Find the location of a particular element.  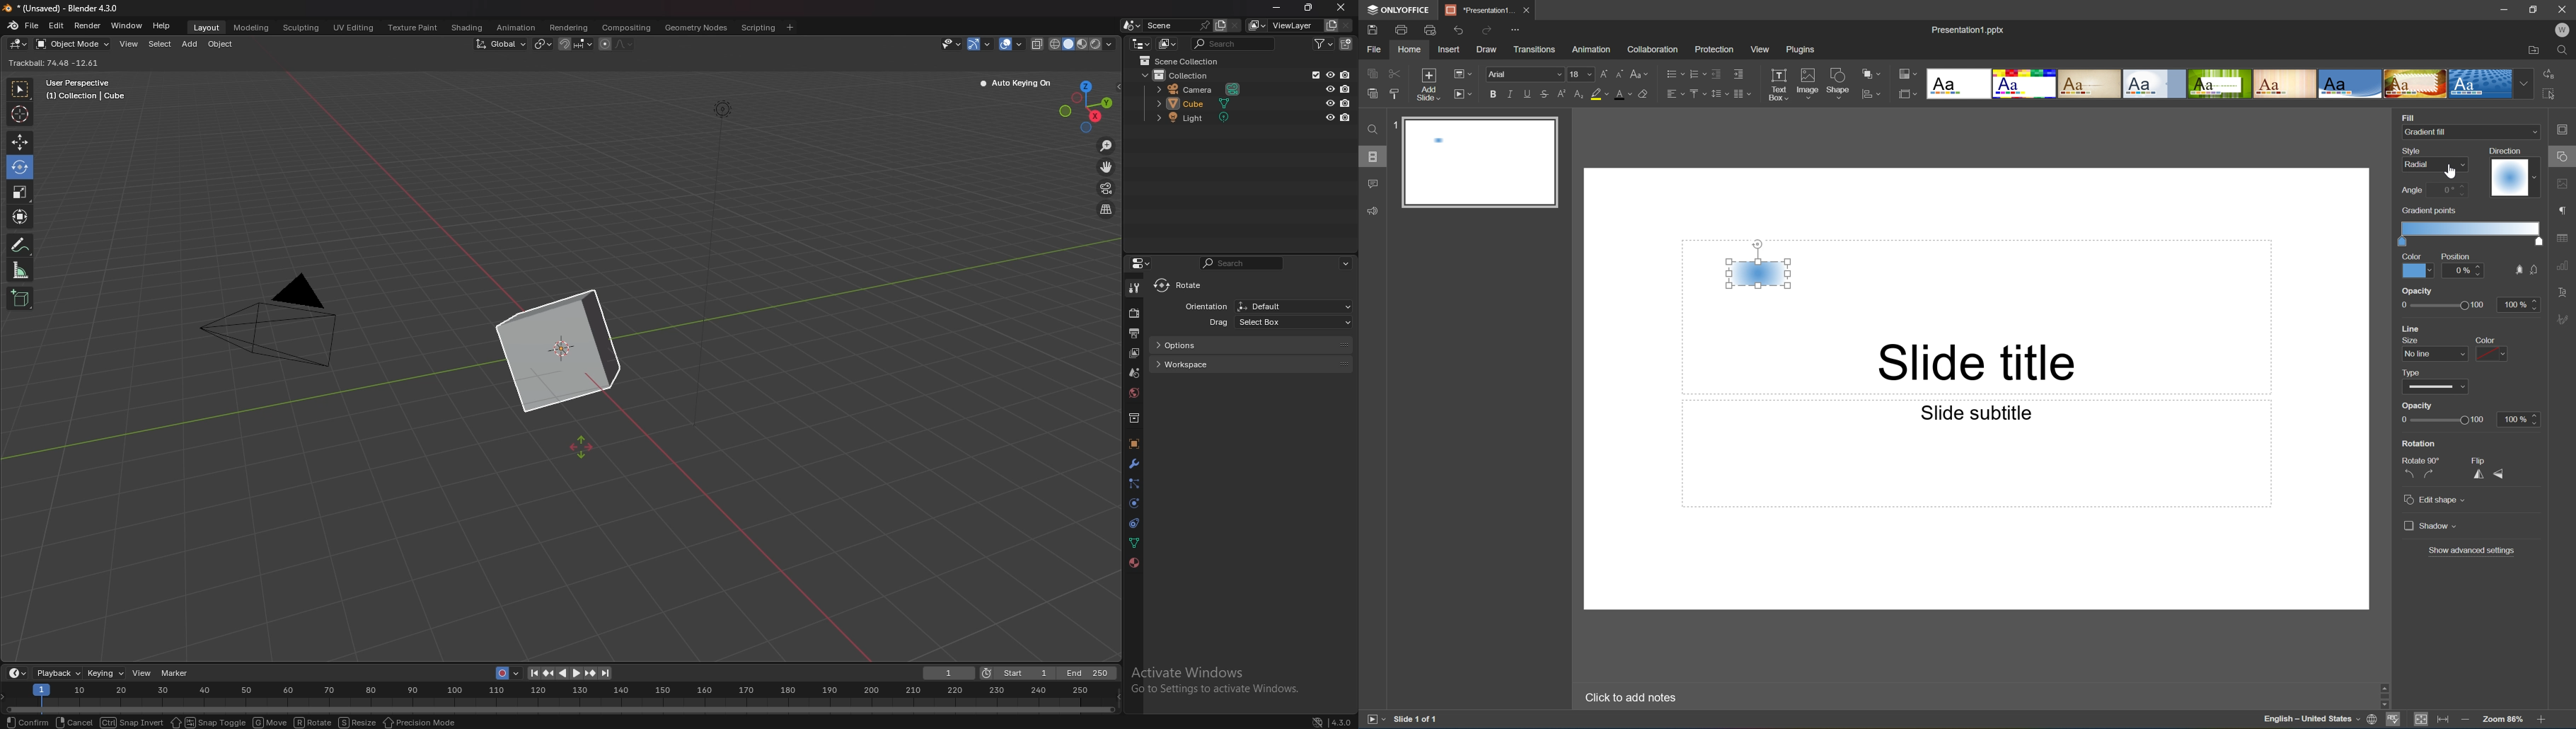

Image is located at coordinates (1808, 85).